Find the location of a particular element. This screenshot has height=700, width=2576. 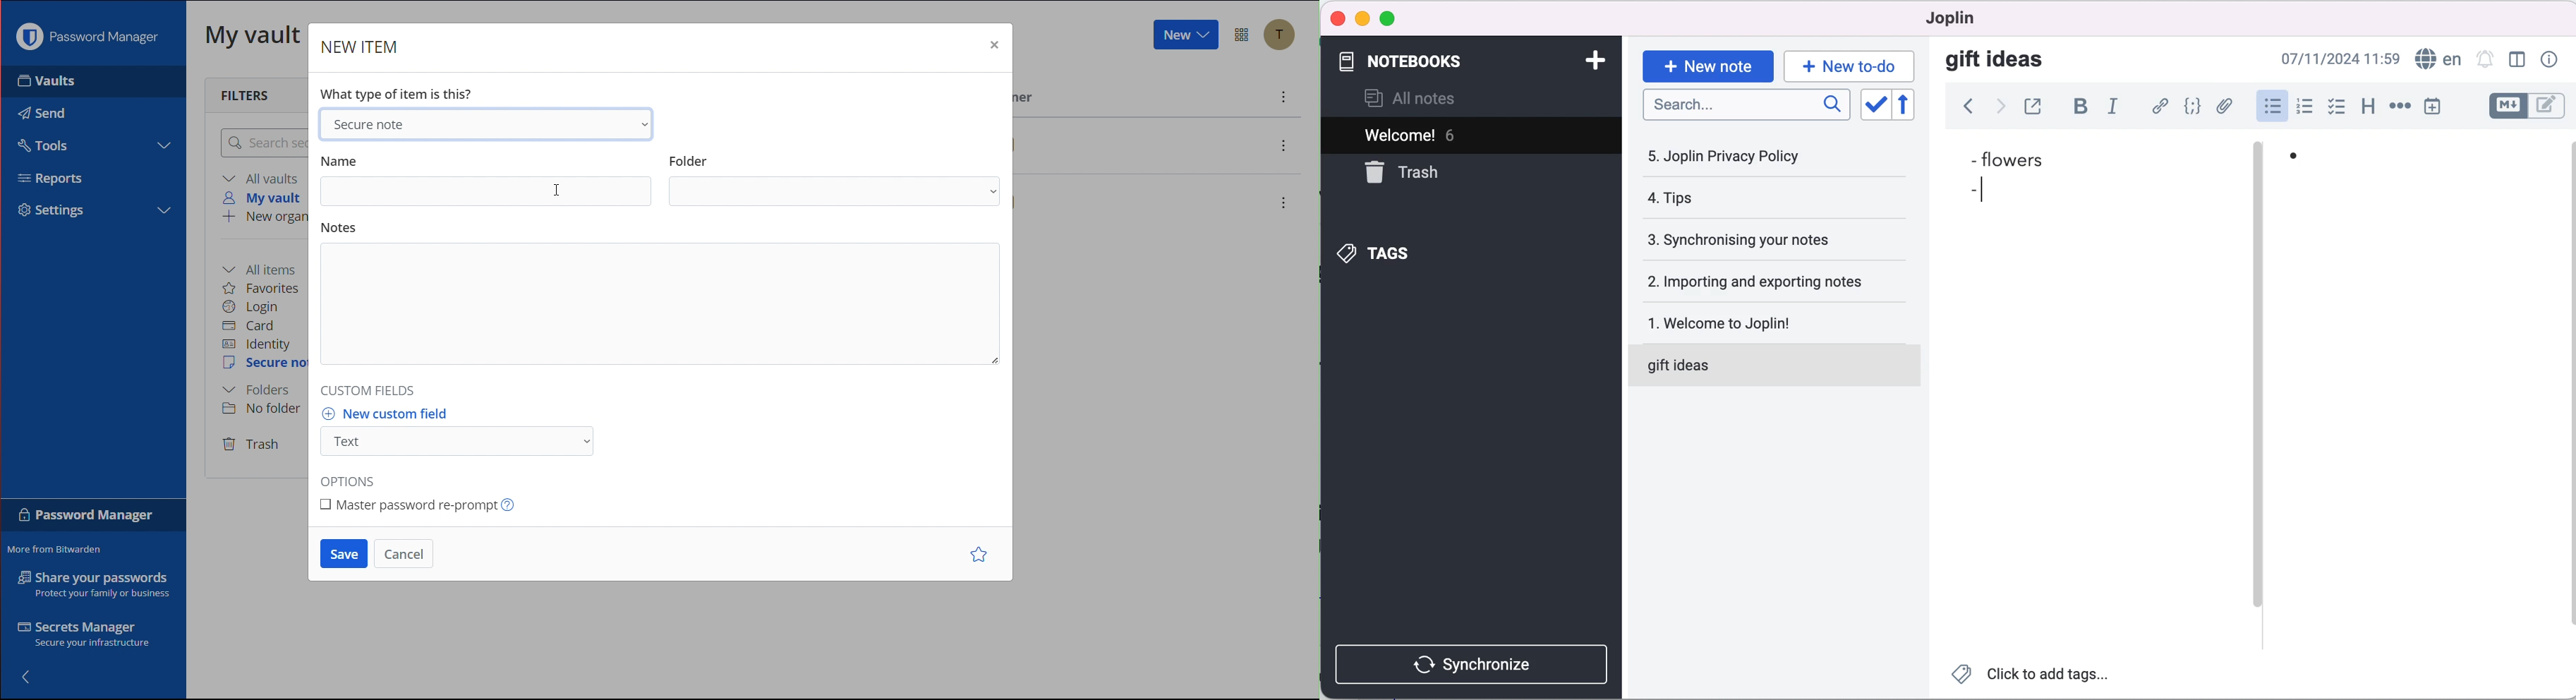

welcome! 6 is located at coordinates (1466, 136).